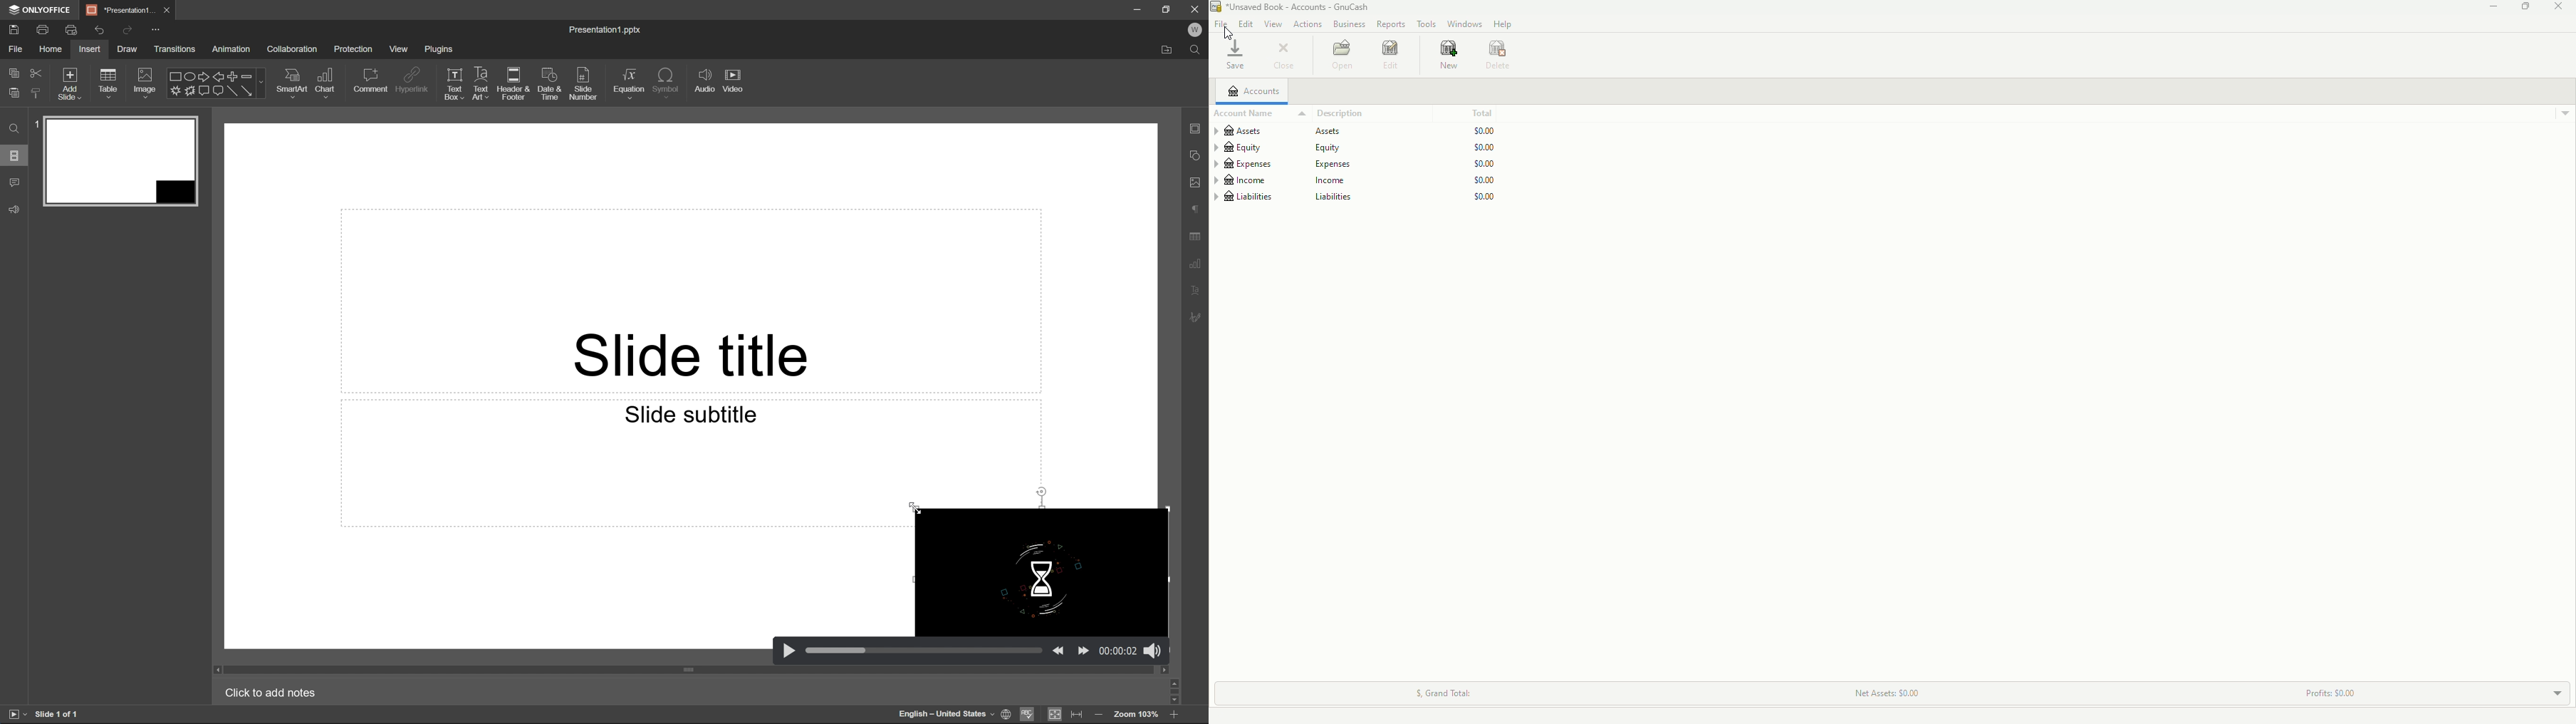 Image resolution: width=2576 pixels, height=728 pixels. Describe the element at coordinates (604, 30) in the screenshot. I see `presentation1.pptx` at that location.